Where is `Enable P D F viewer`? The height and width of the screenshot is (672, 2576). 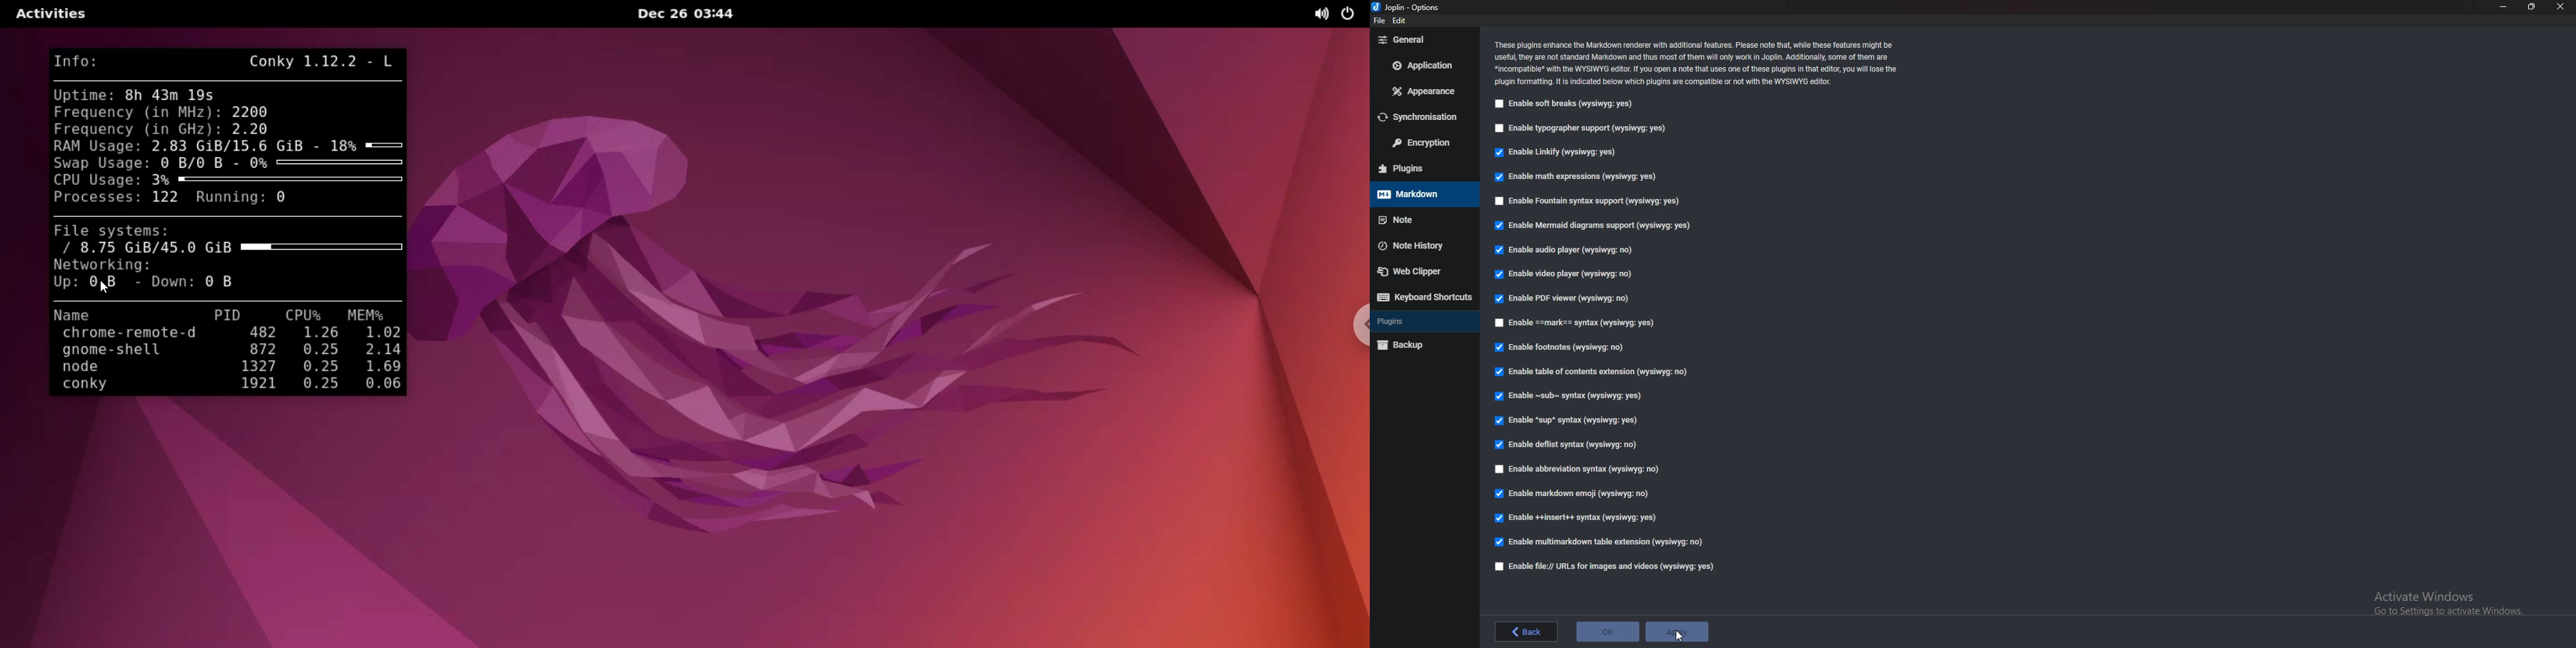 Enable P D F viewer is located at coordinates (1564, 298).